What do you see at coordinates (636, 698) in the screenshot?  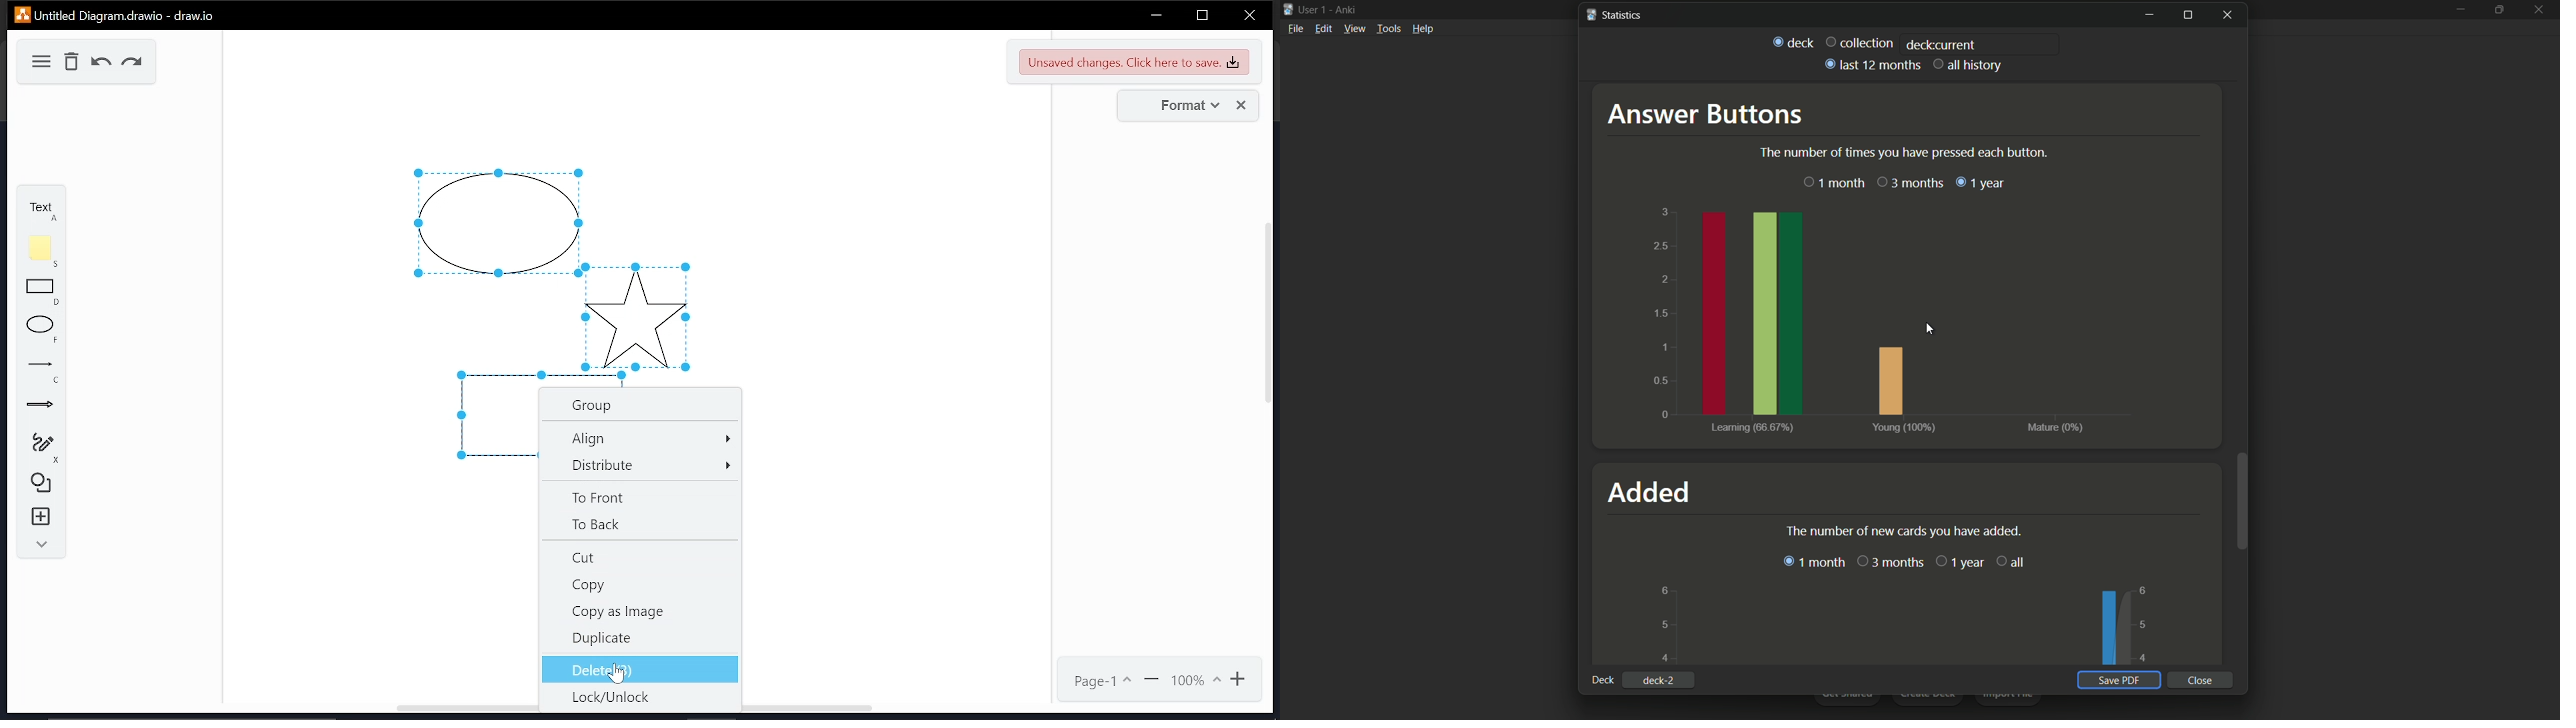 I see `lock/unlock` at bounding box center [636, 698].